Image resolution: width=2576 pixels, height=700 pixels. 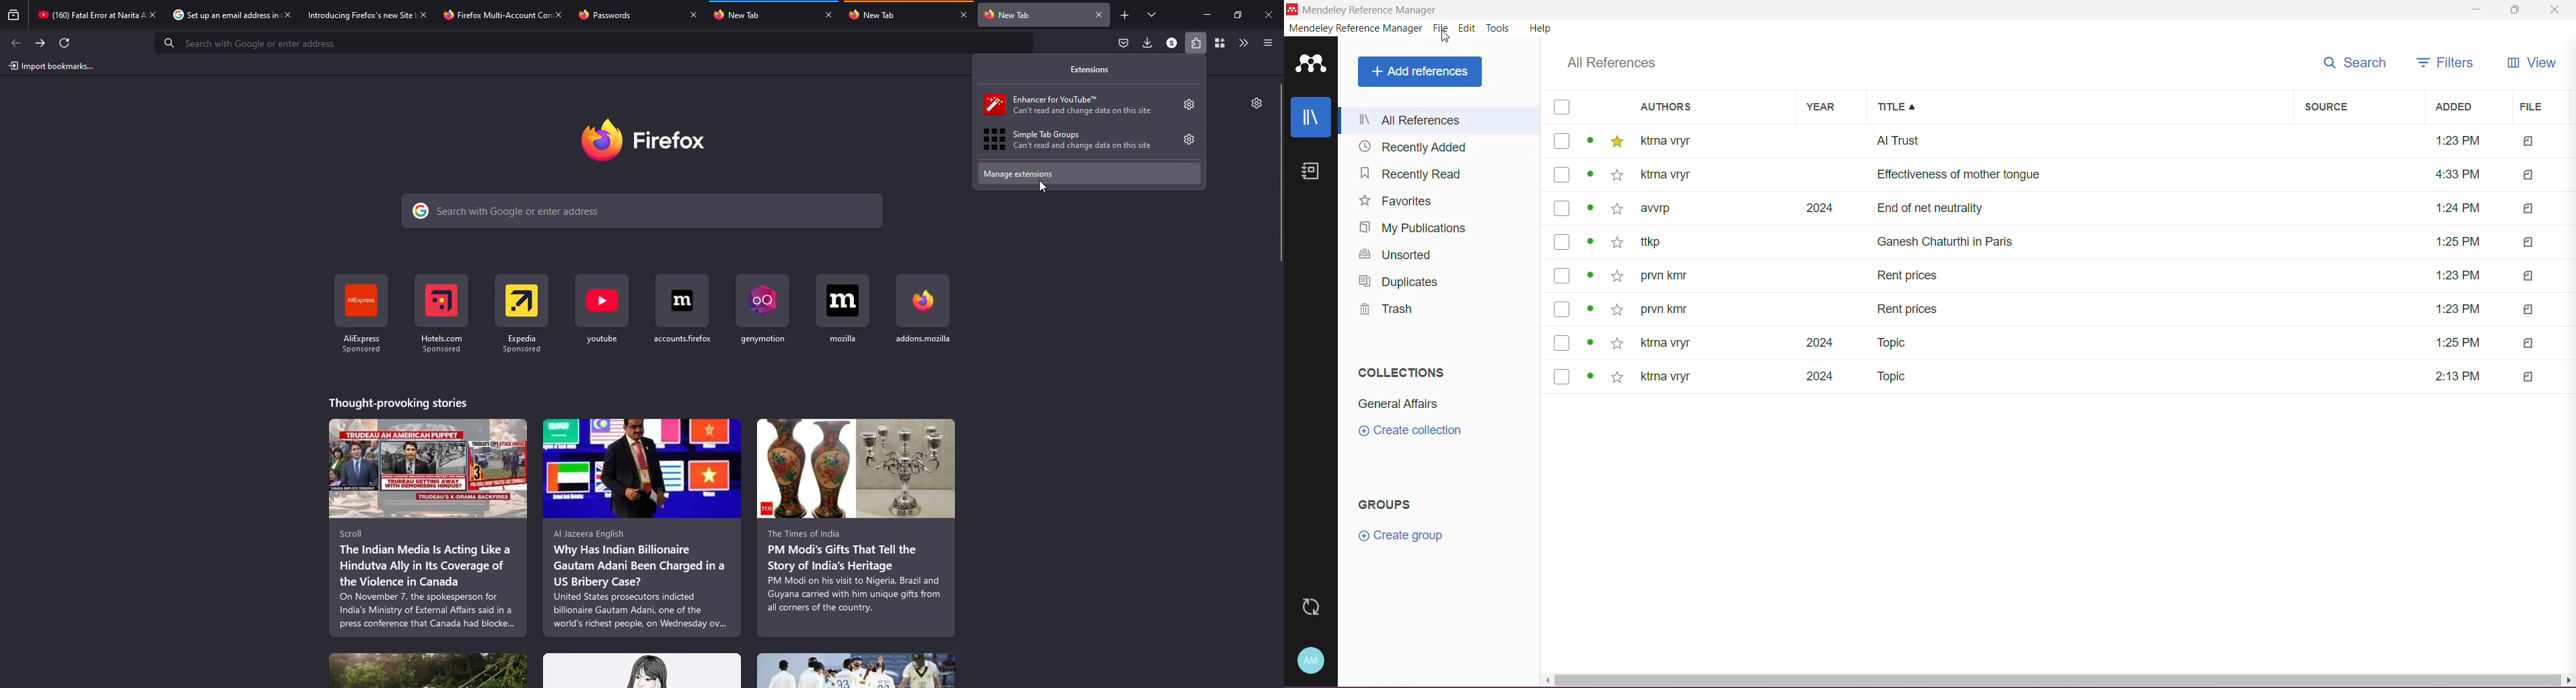 What do you see at coordinates (872, 15) in the screenshot?
I see `tab` at bounding box center [872, 15].